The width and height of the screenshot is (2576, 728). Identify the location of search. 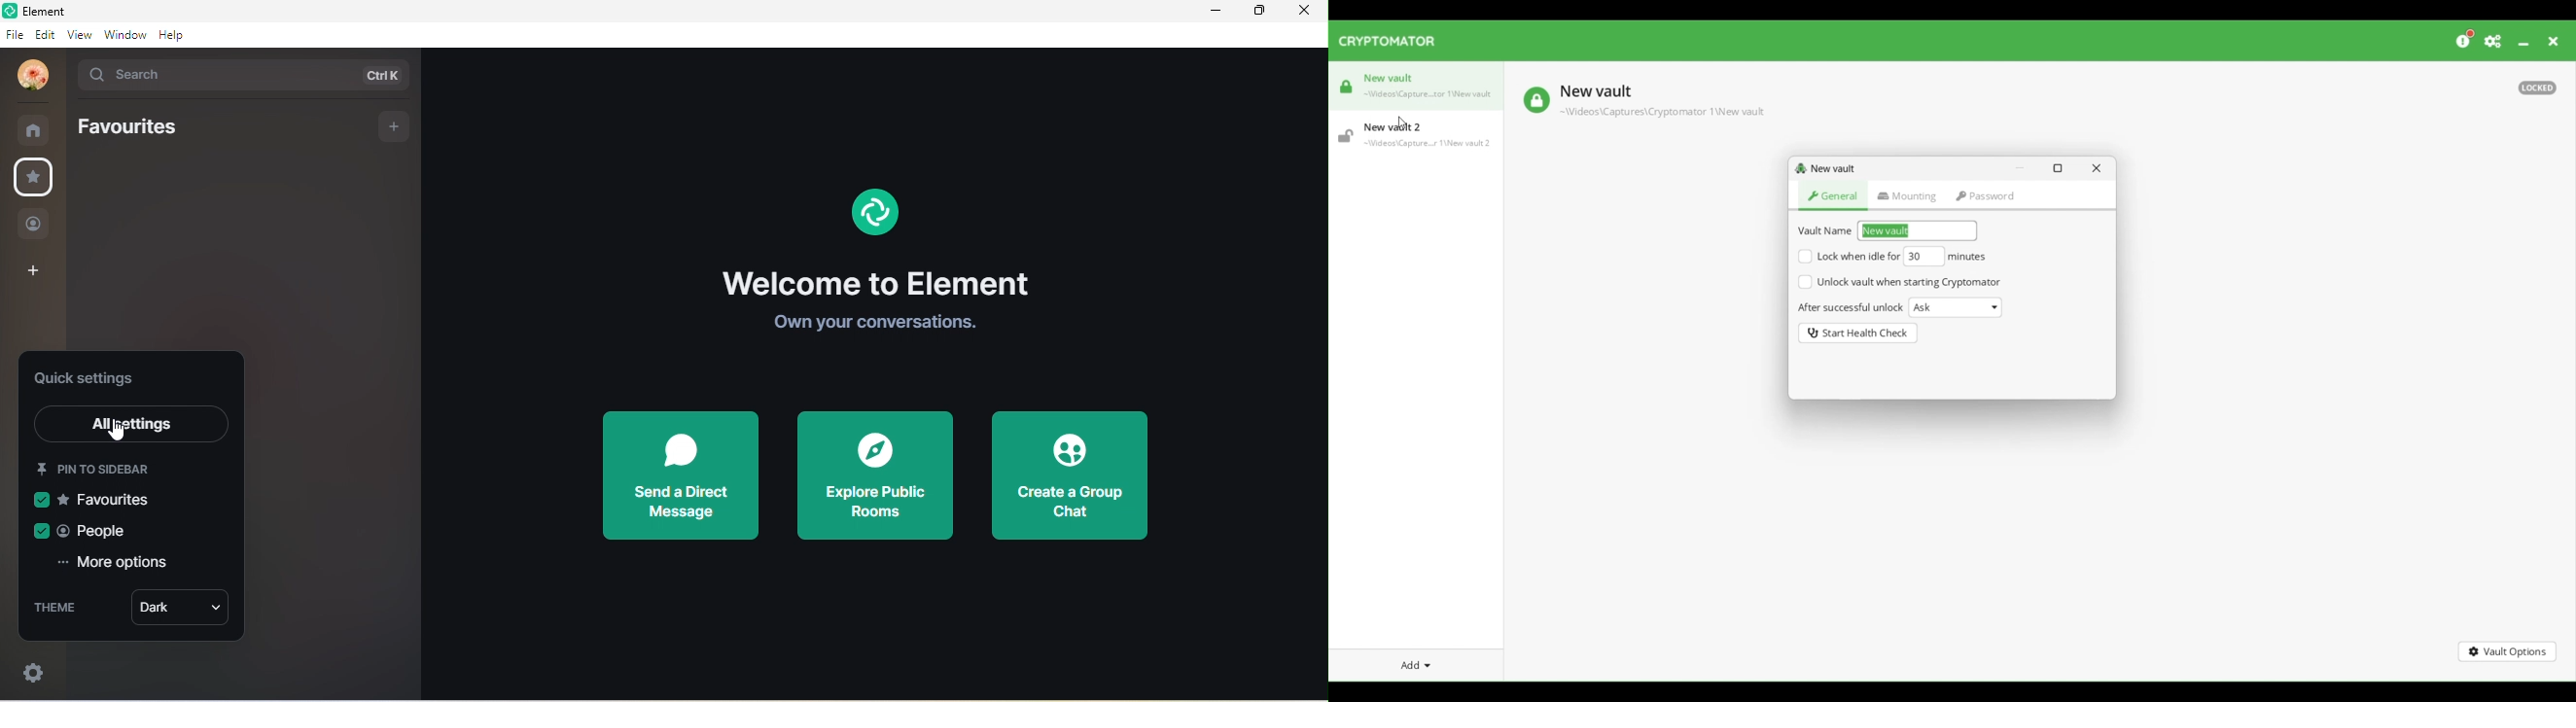
(248, 76).